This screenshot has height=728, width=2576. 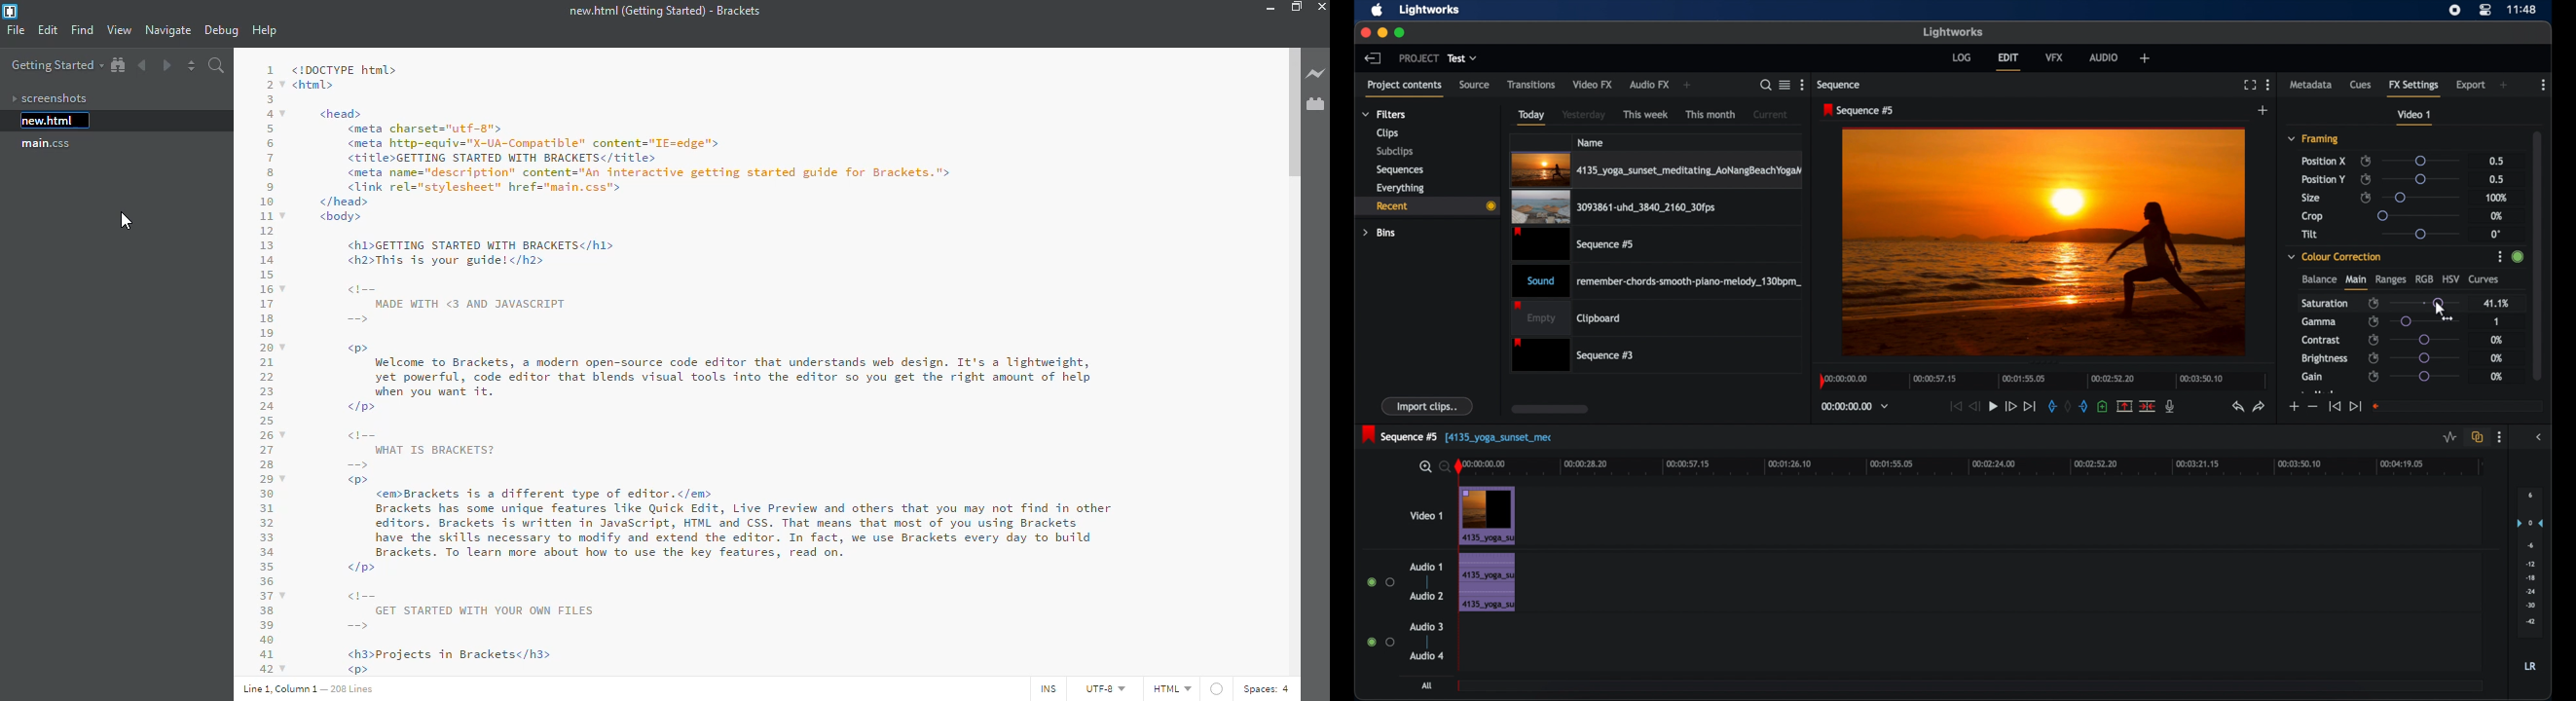 What do you see at coordinates (2052, 406) in the screenshot?
I see `in mark` at bounding box center [2052, 406].